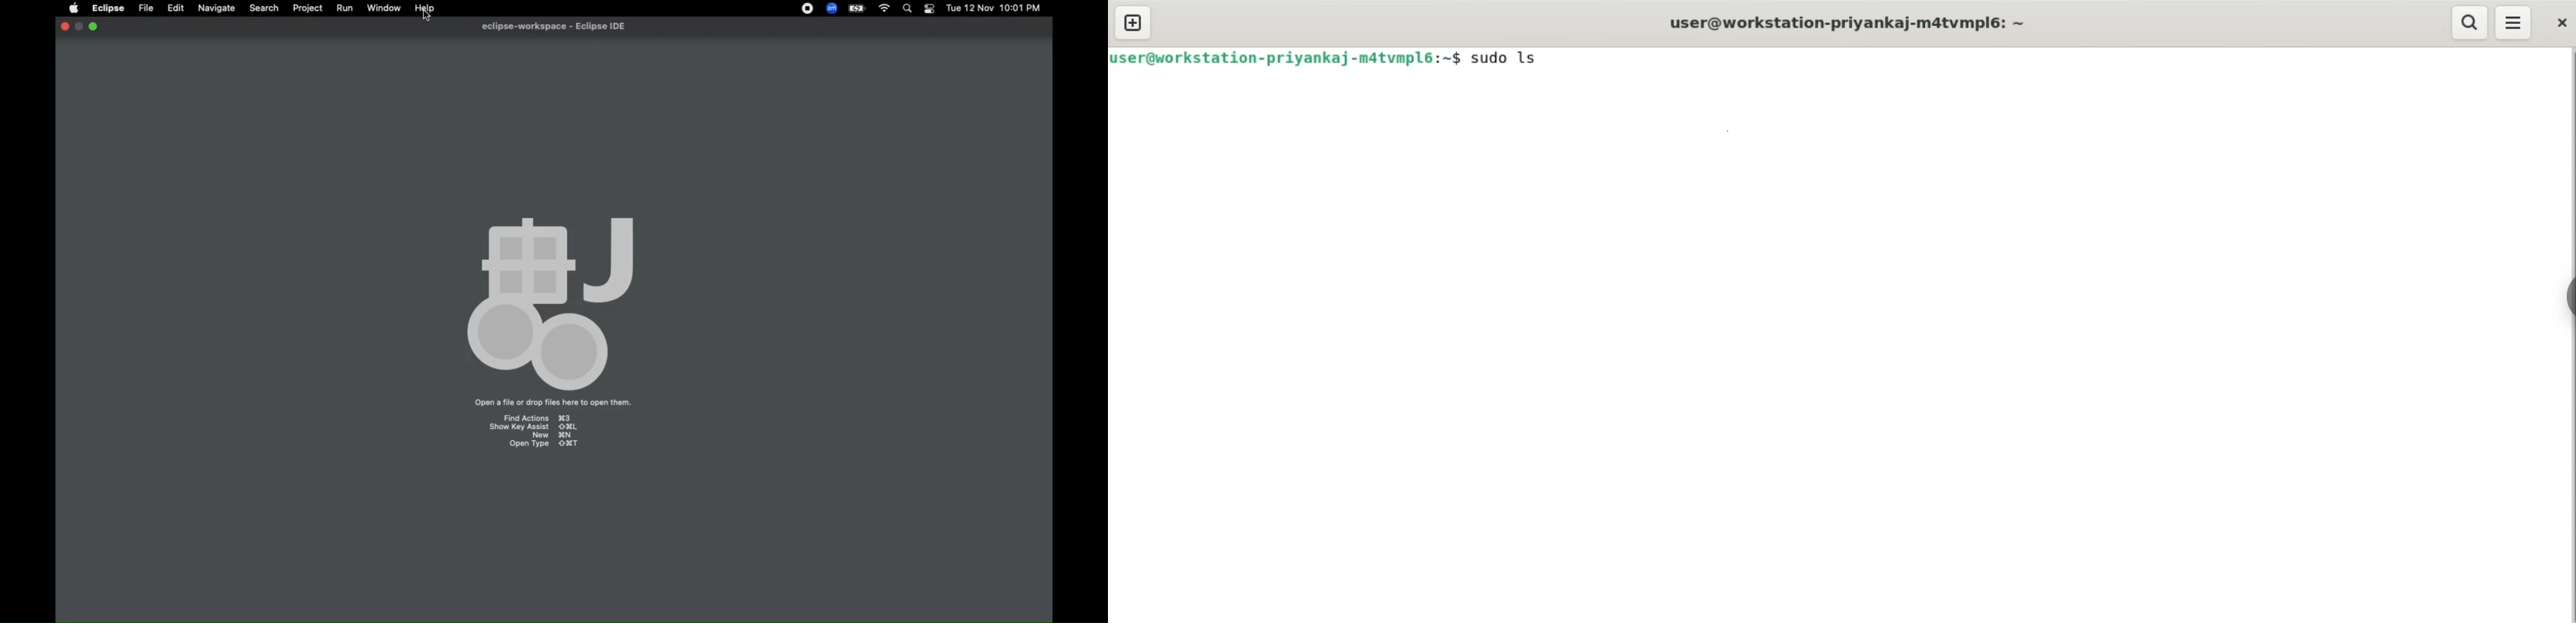 This screenshot has width=2576, height=644. Describe the element at coordinates (968, 9) in the screenshot. I see `Tue 12 nov` at that location.